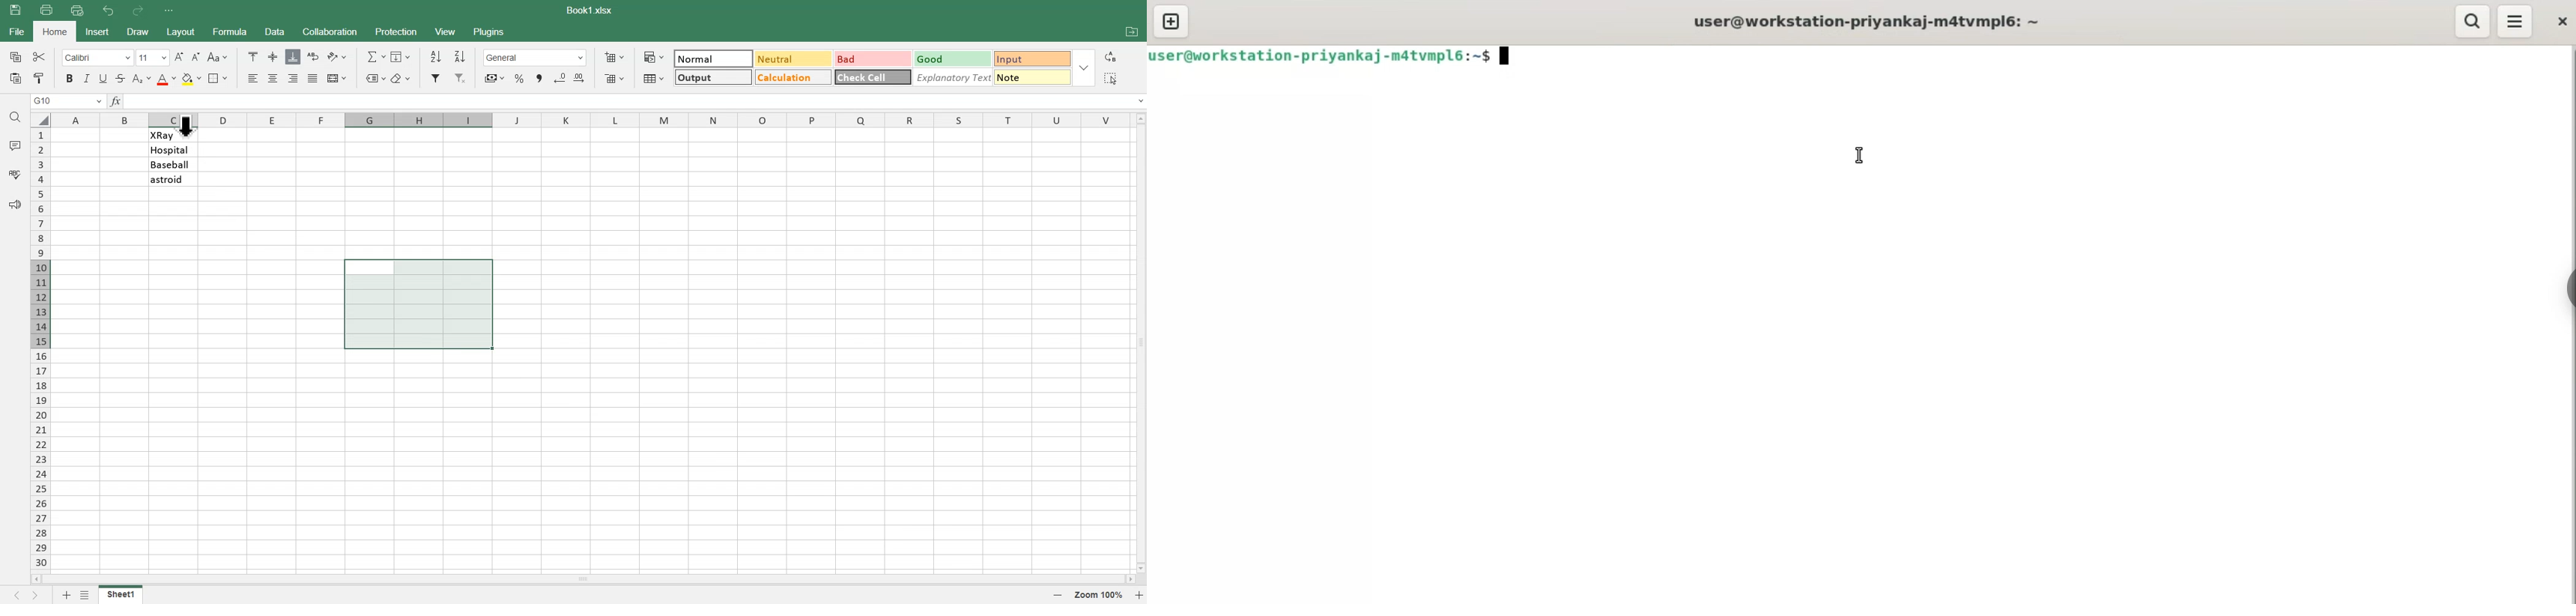  What do you see at coordinates (1140, 341) in the screenshot?
I see `Vertical scroll bar` at bounding box center [1140, 341].